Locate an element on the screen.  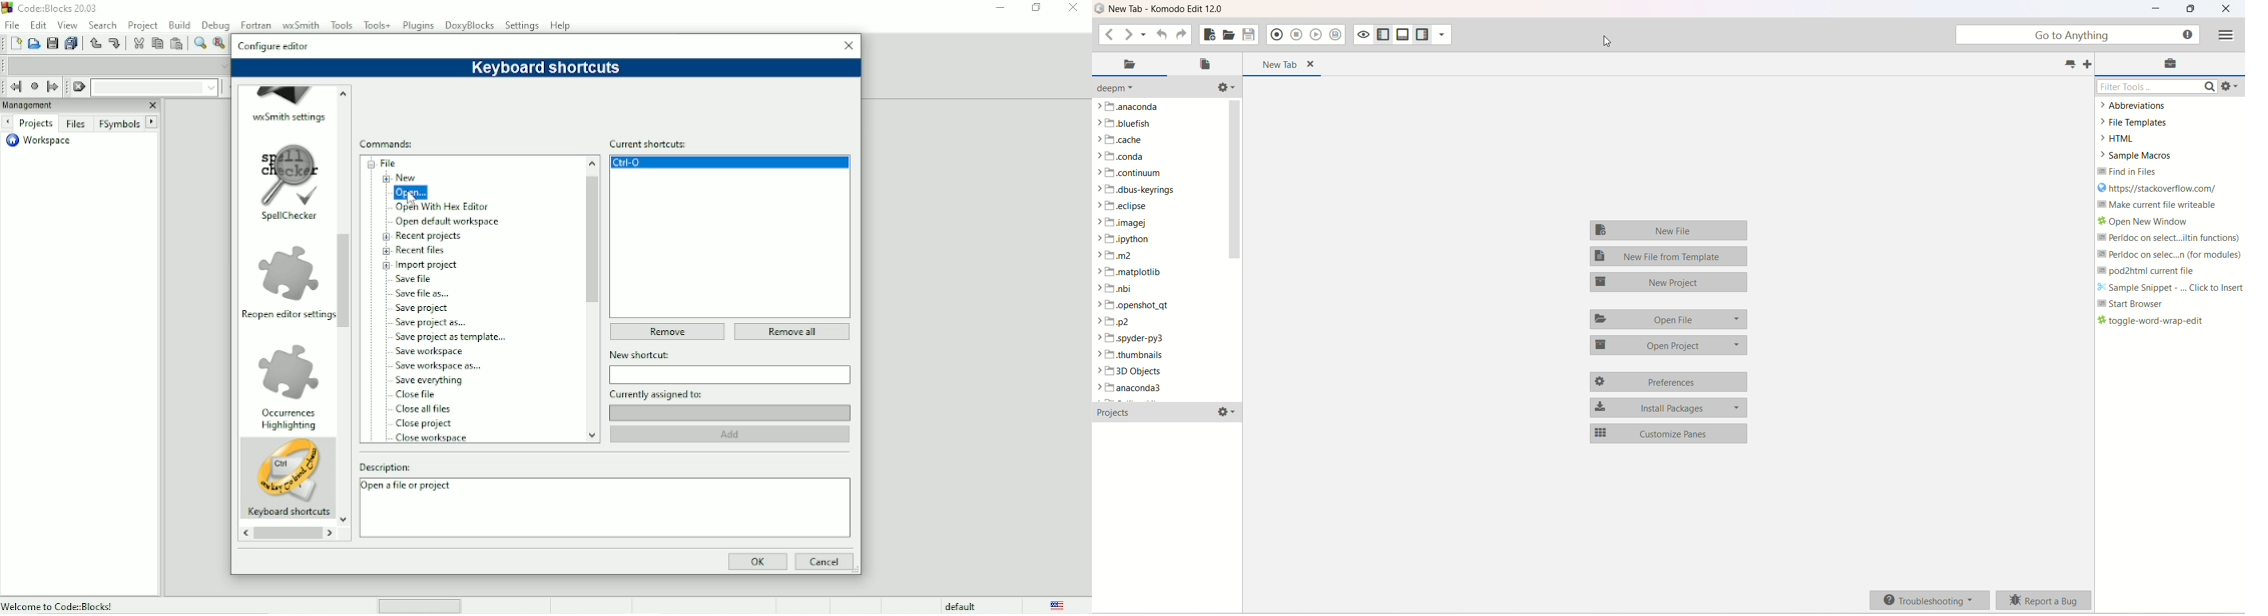
stackoverflow link is located at coordinates (2161, 188).